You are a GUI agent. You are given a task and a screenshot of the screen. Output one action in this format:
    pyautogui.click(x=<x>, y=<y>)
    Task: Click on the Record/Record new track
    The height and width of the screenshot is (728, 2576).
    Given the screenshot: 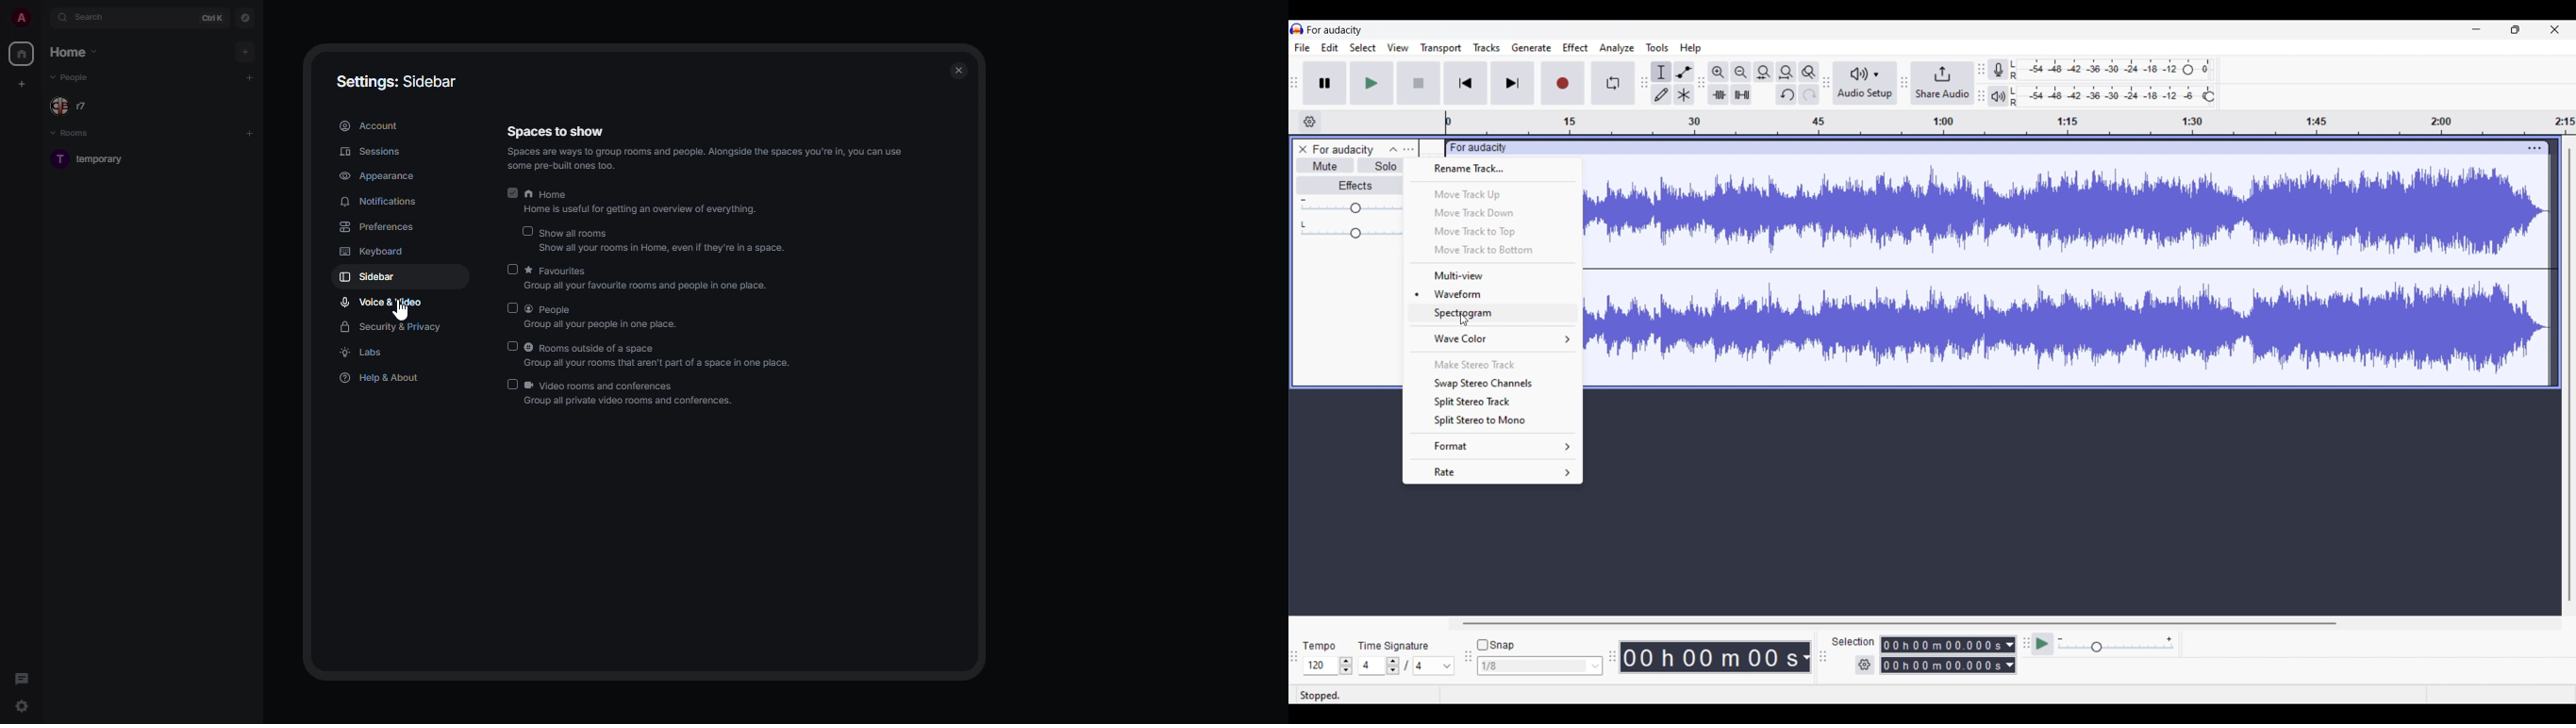 What is the action you would take?
    pyautogui.click(x=1563, y=83)
    